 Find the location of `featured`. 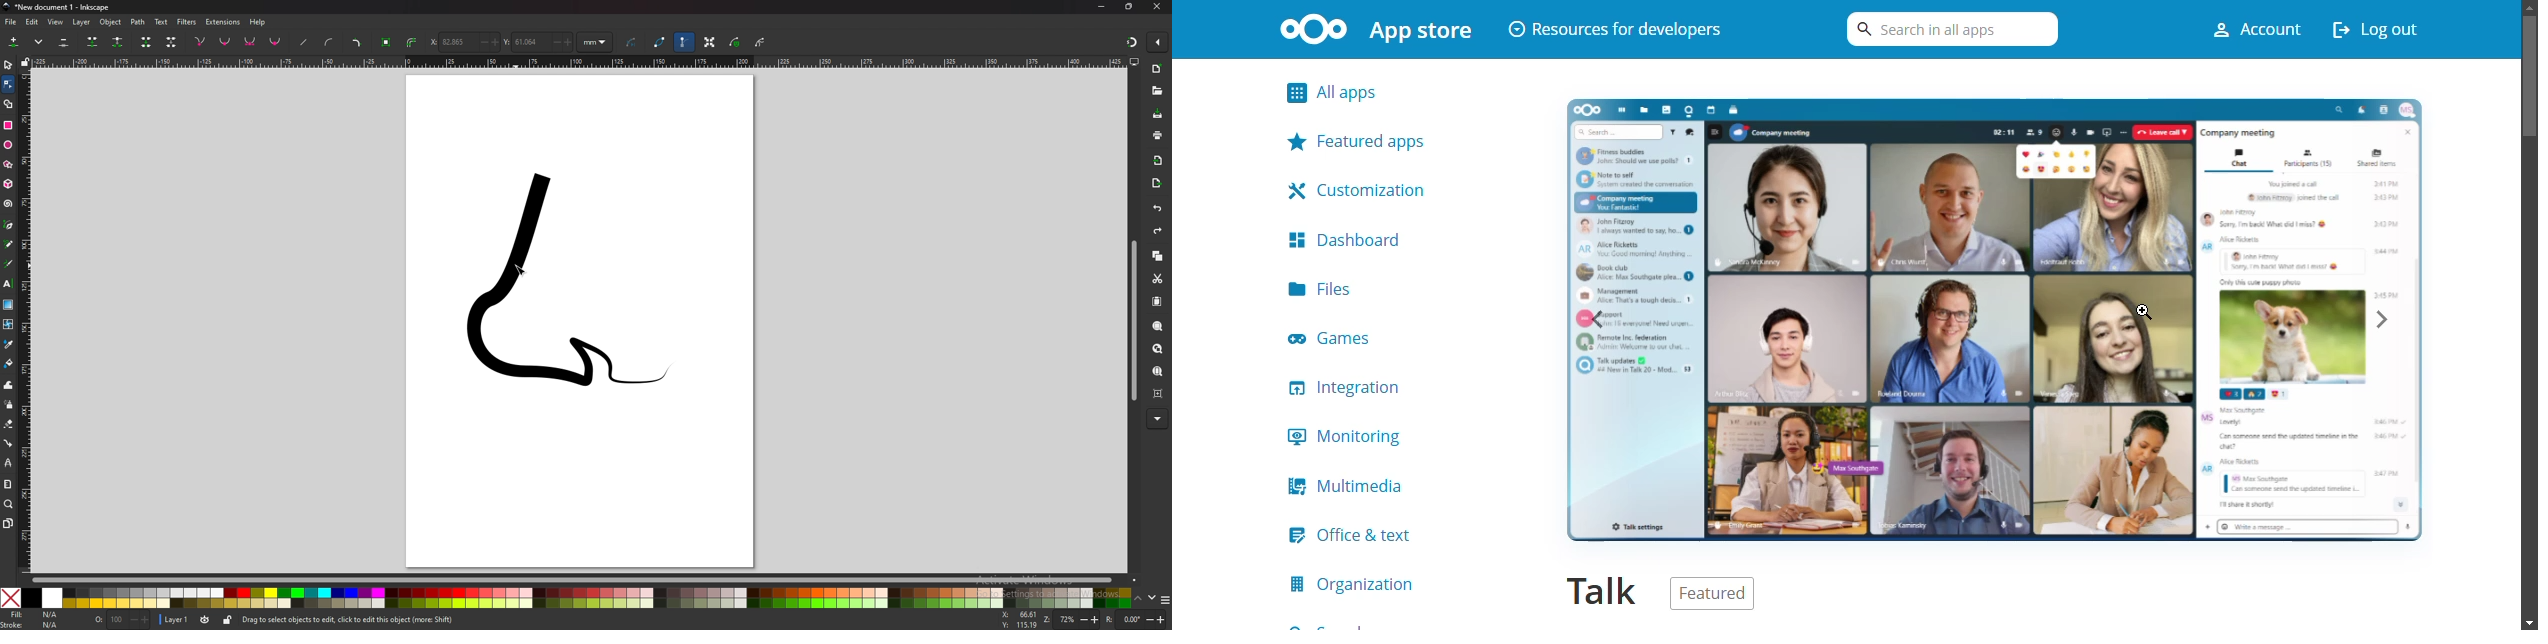

featured is located at coordinates (1731, 592).